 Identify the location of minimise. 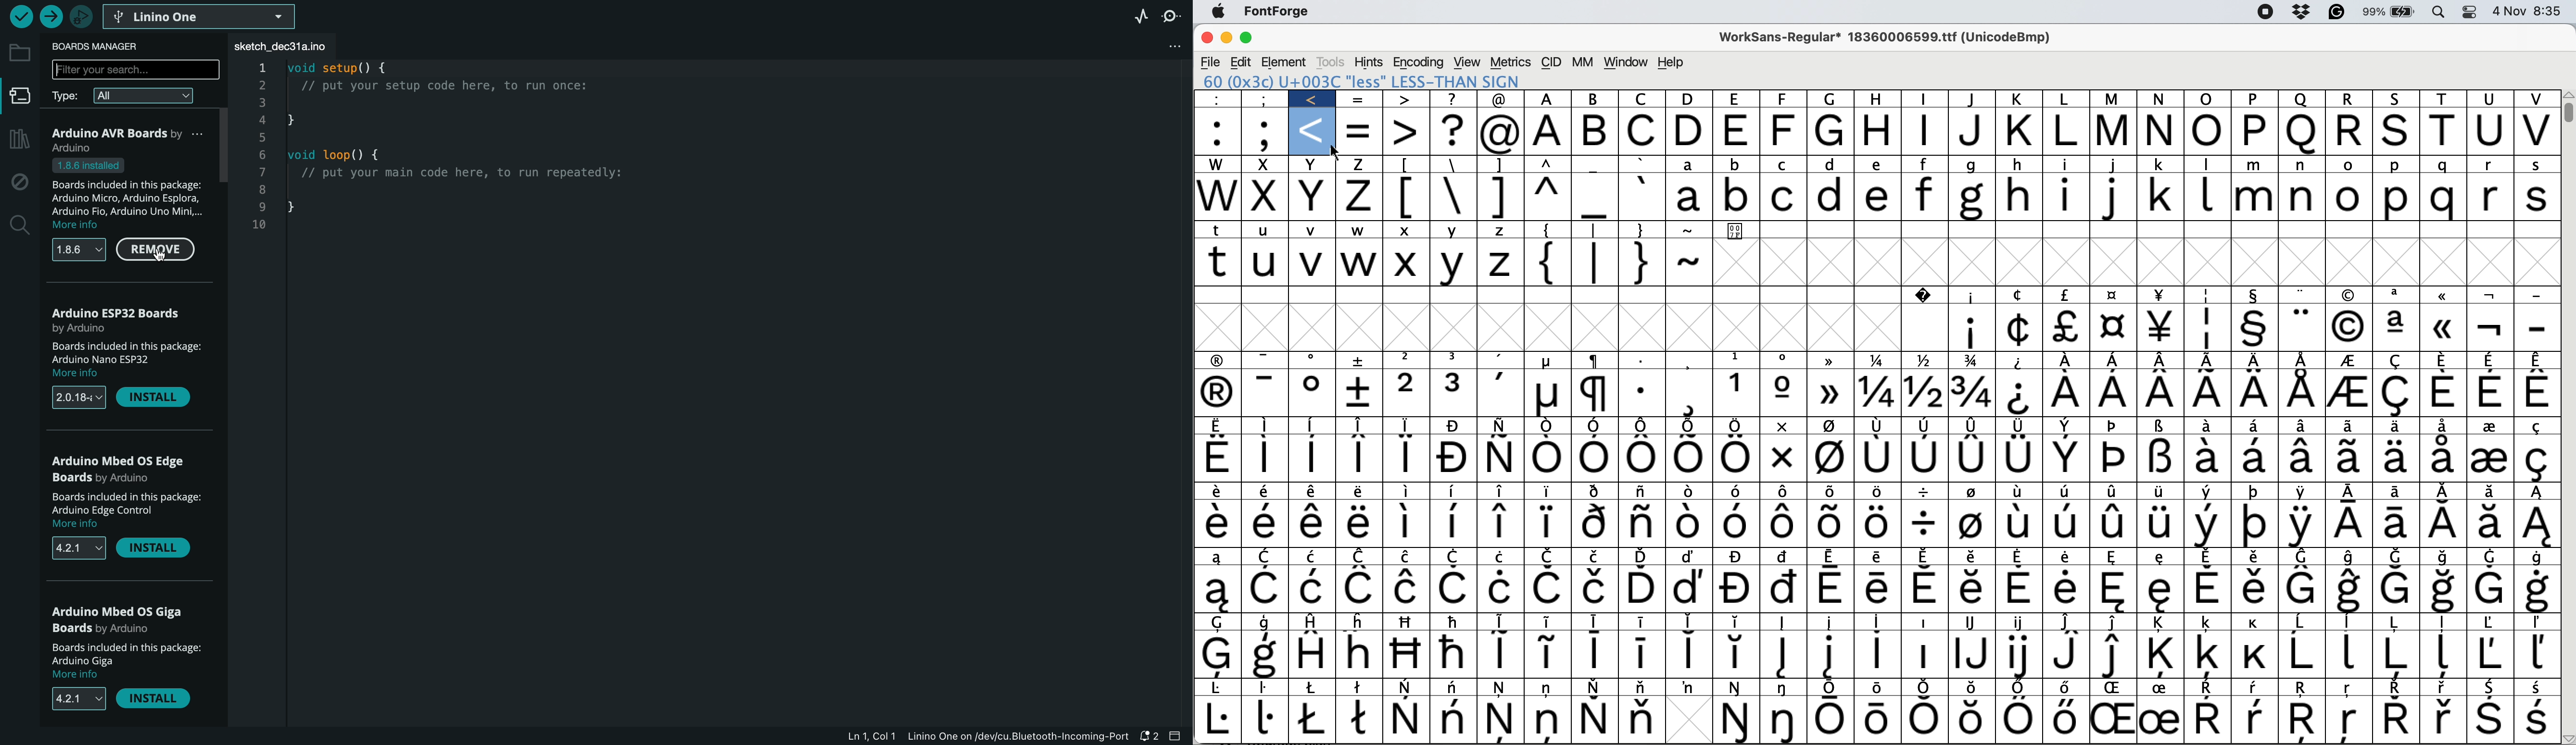
(1227, 39).